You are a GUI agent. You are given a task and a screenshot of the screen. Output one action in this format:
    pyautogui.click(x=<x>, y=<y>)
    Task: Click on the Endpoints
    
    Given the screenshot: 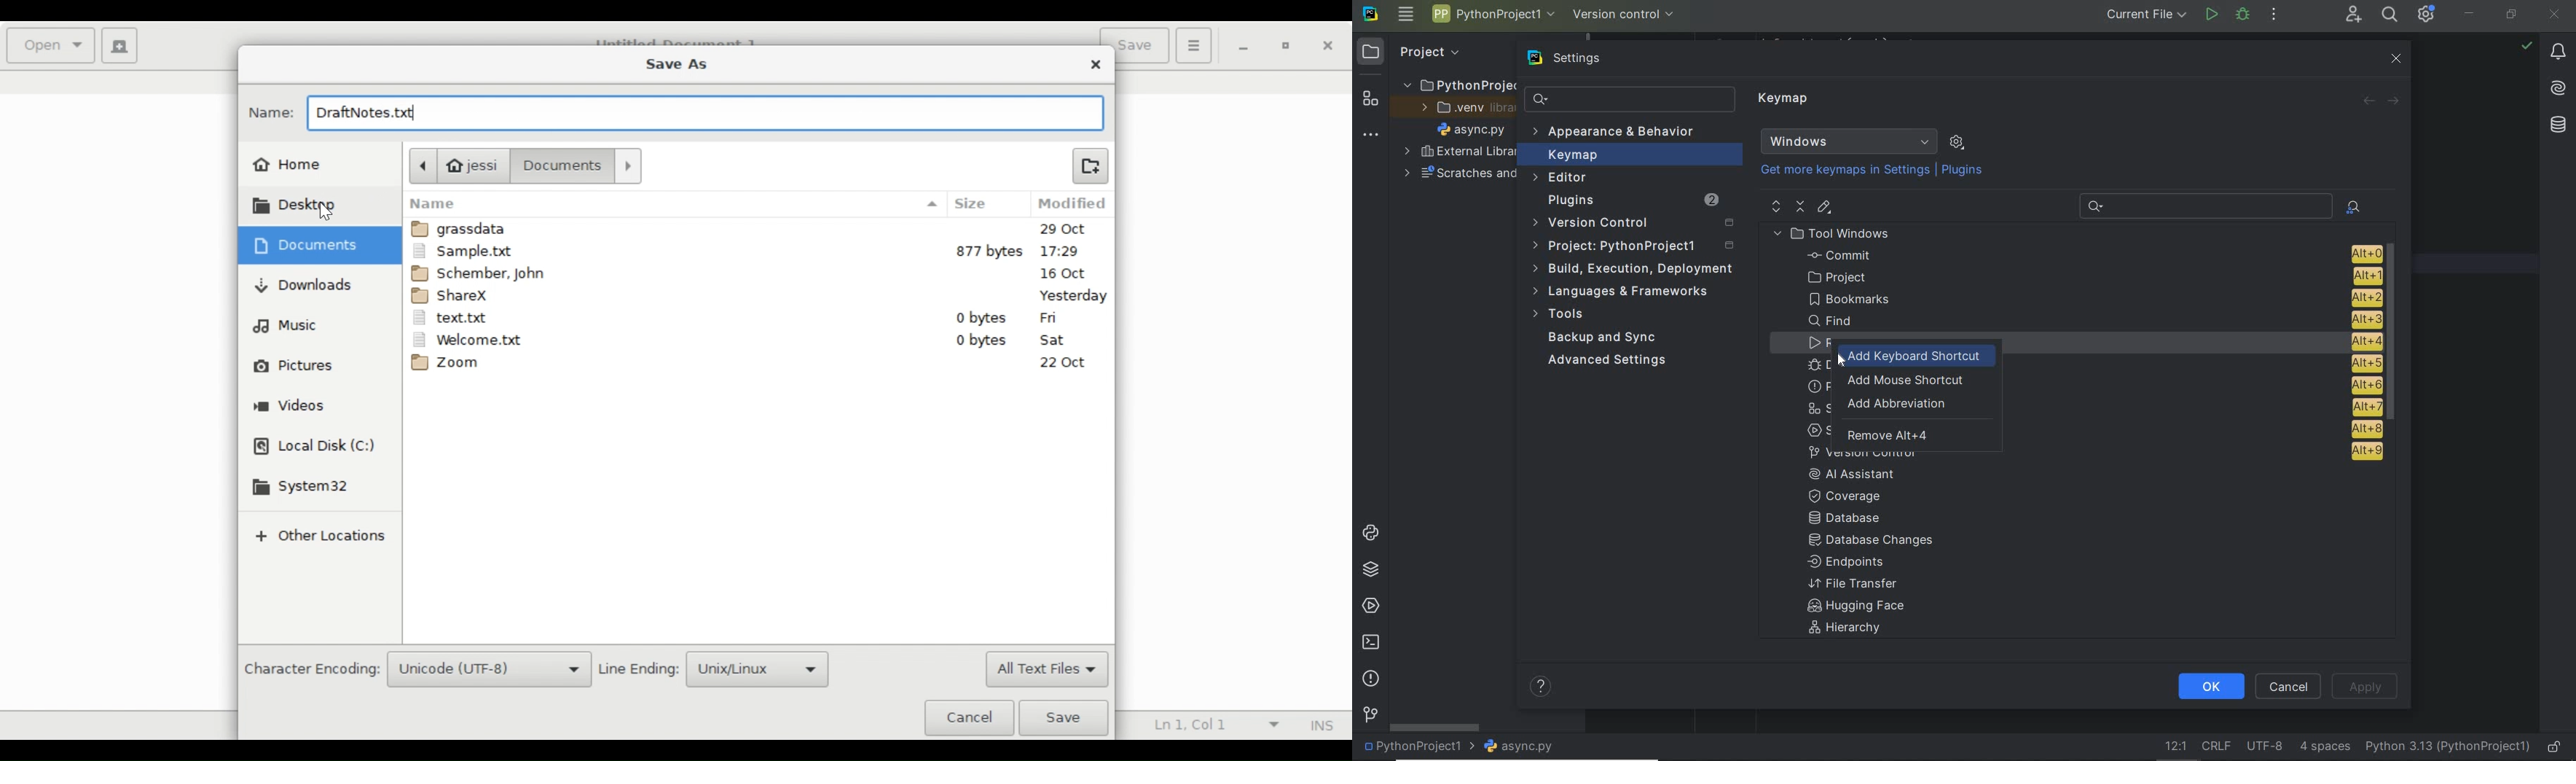 What is the action you would take?
    pyautogui.click(x=1847, y=563)
    